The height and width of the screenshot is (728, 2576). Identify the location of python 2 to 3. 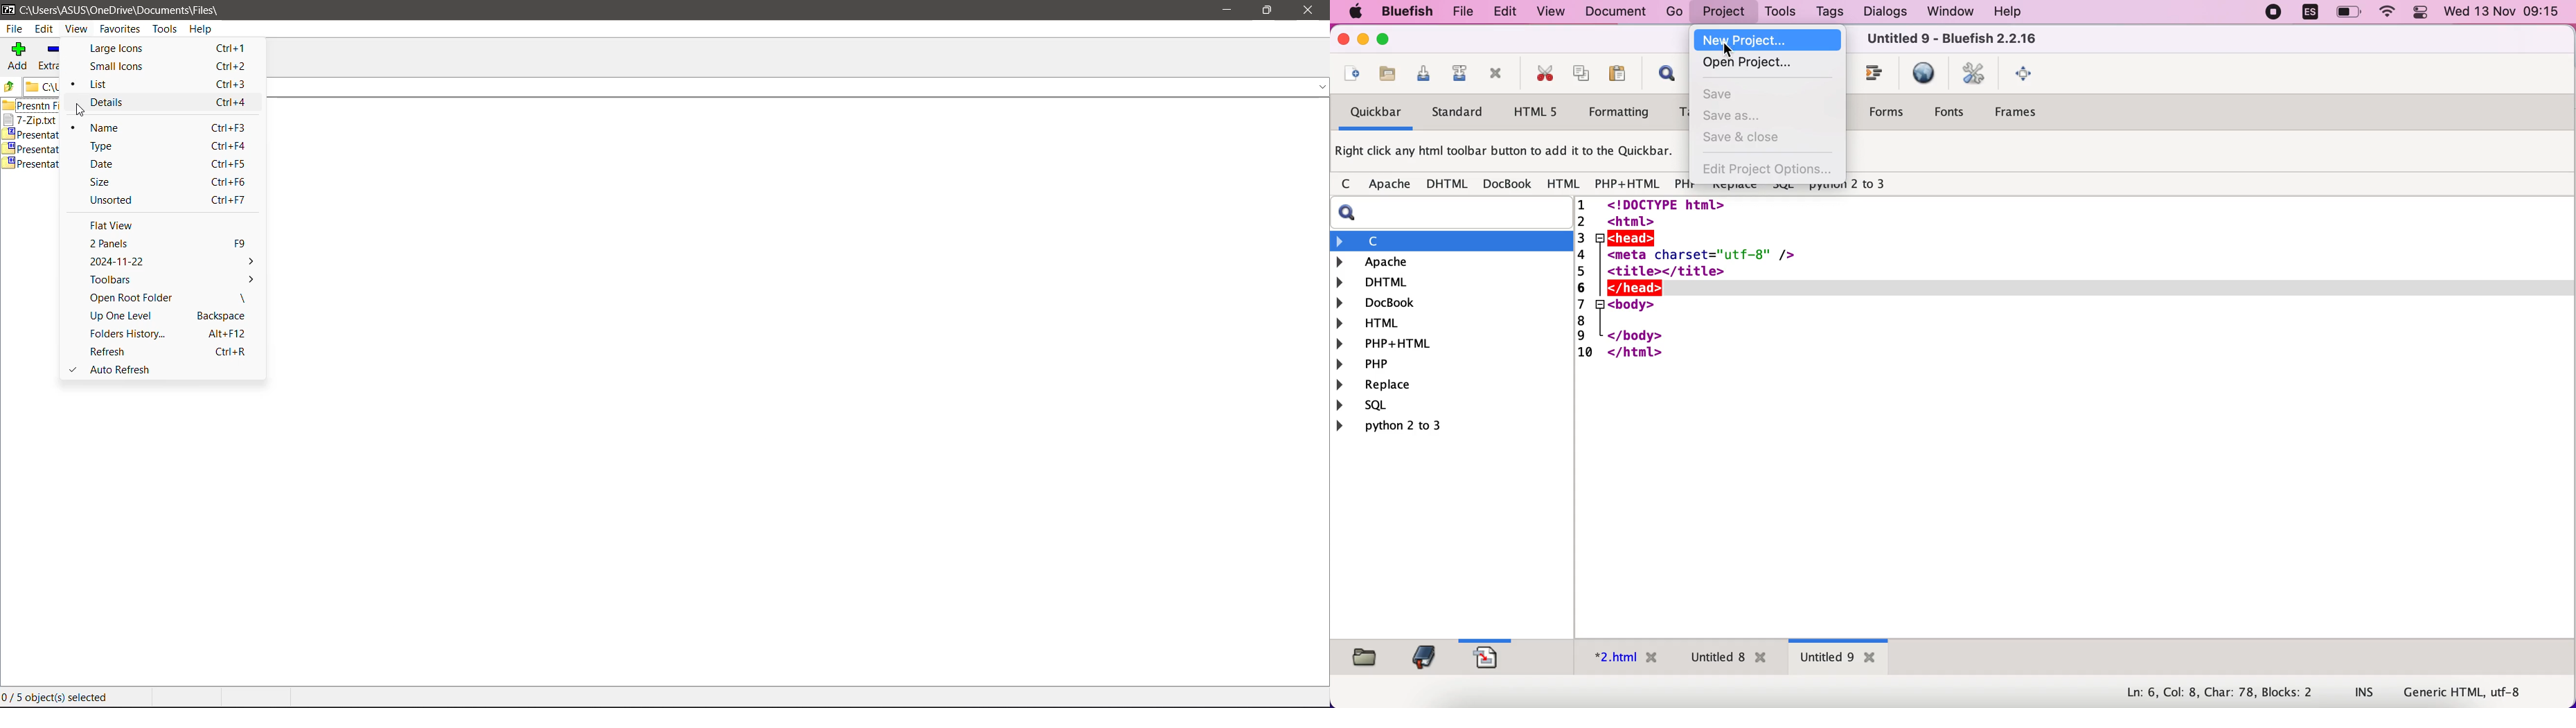
(1405, 426).